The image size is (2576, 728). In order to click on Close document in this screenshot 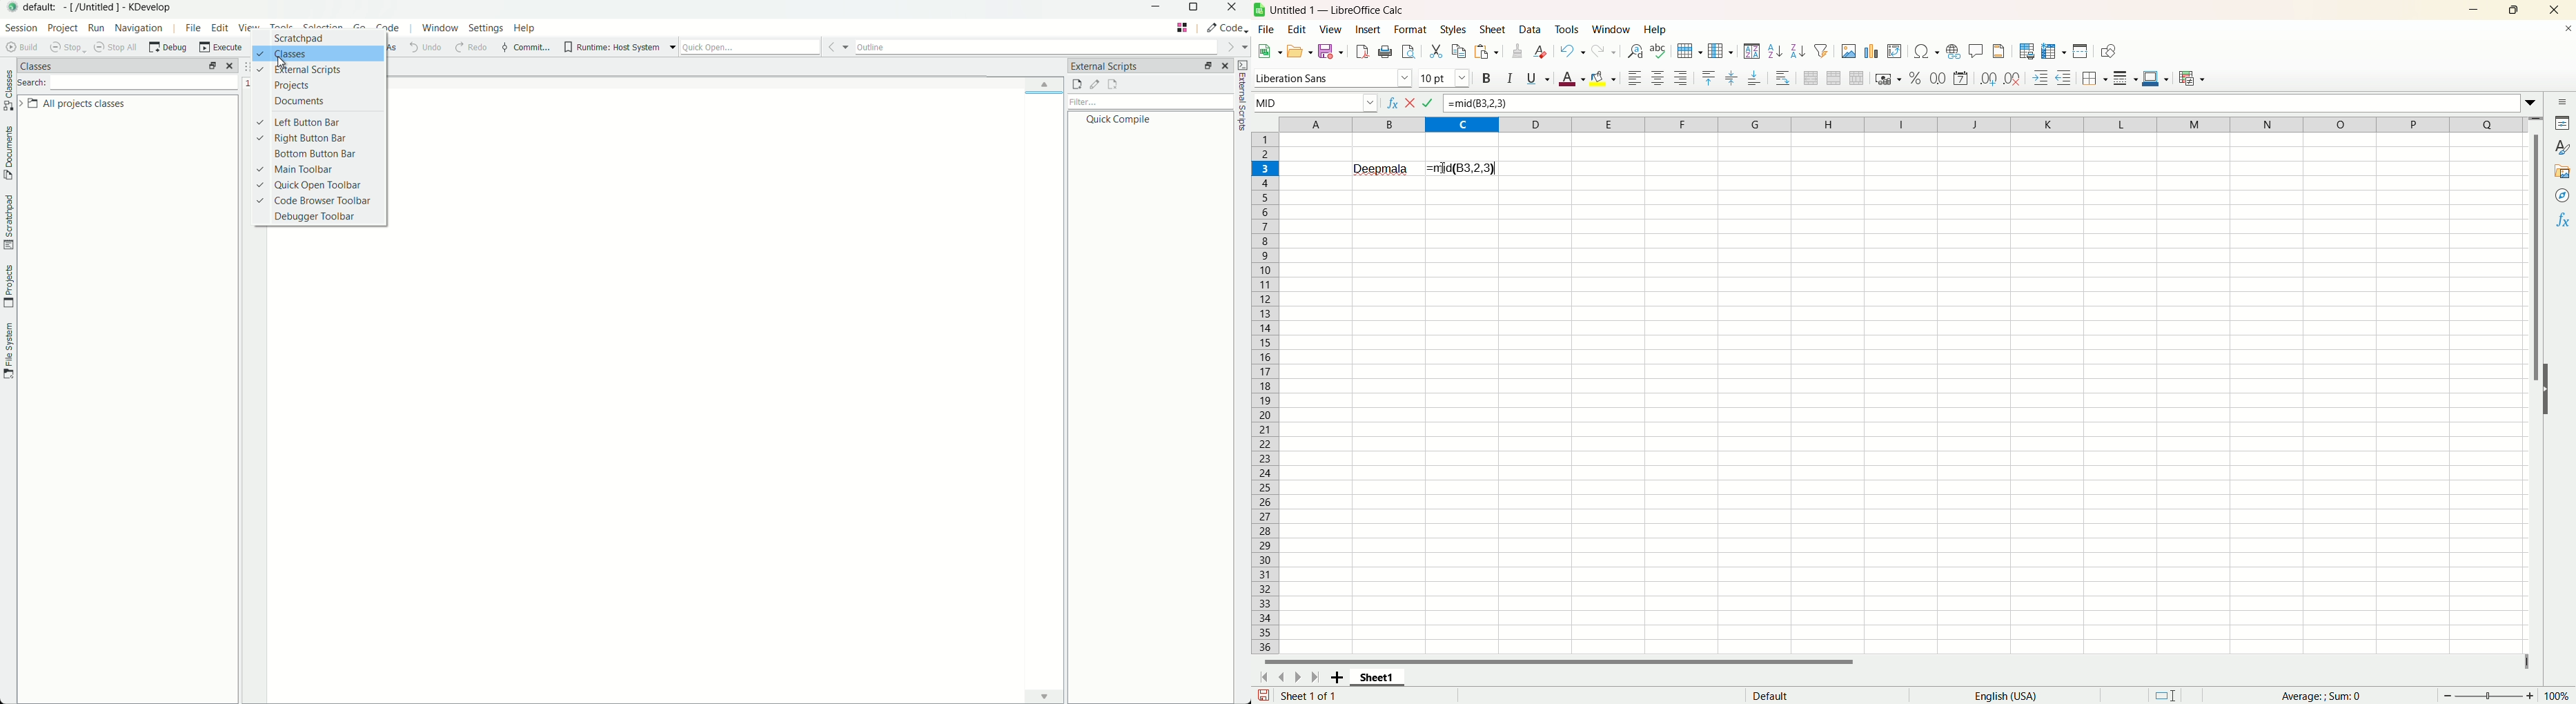, I will do `click(2564, 29)`.